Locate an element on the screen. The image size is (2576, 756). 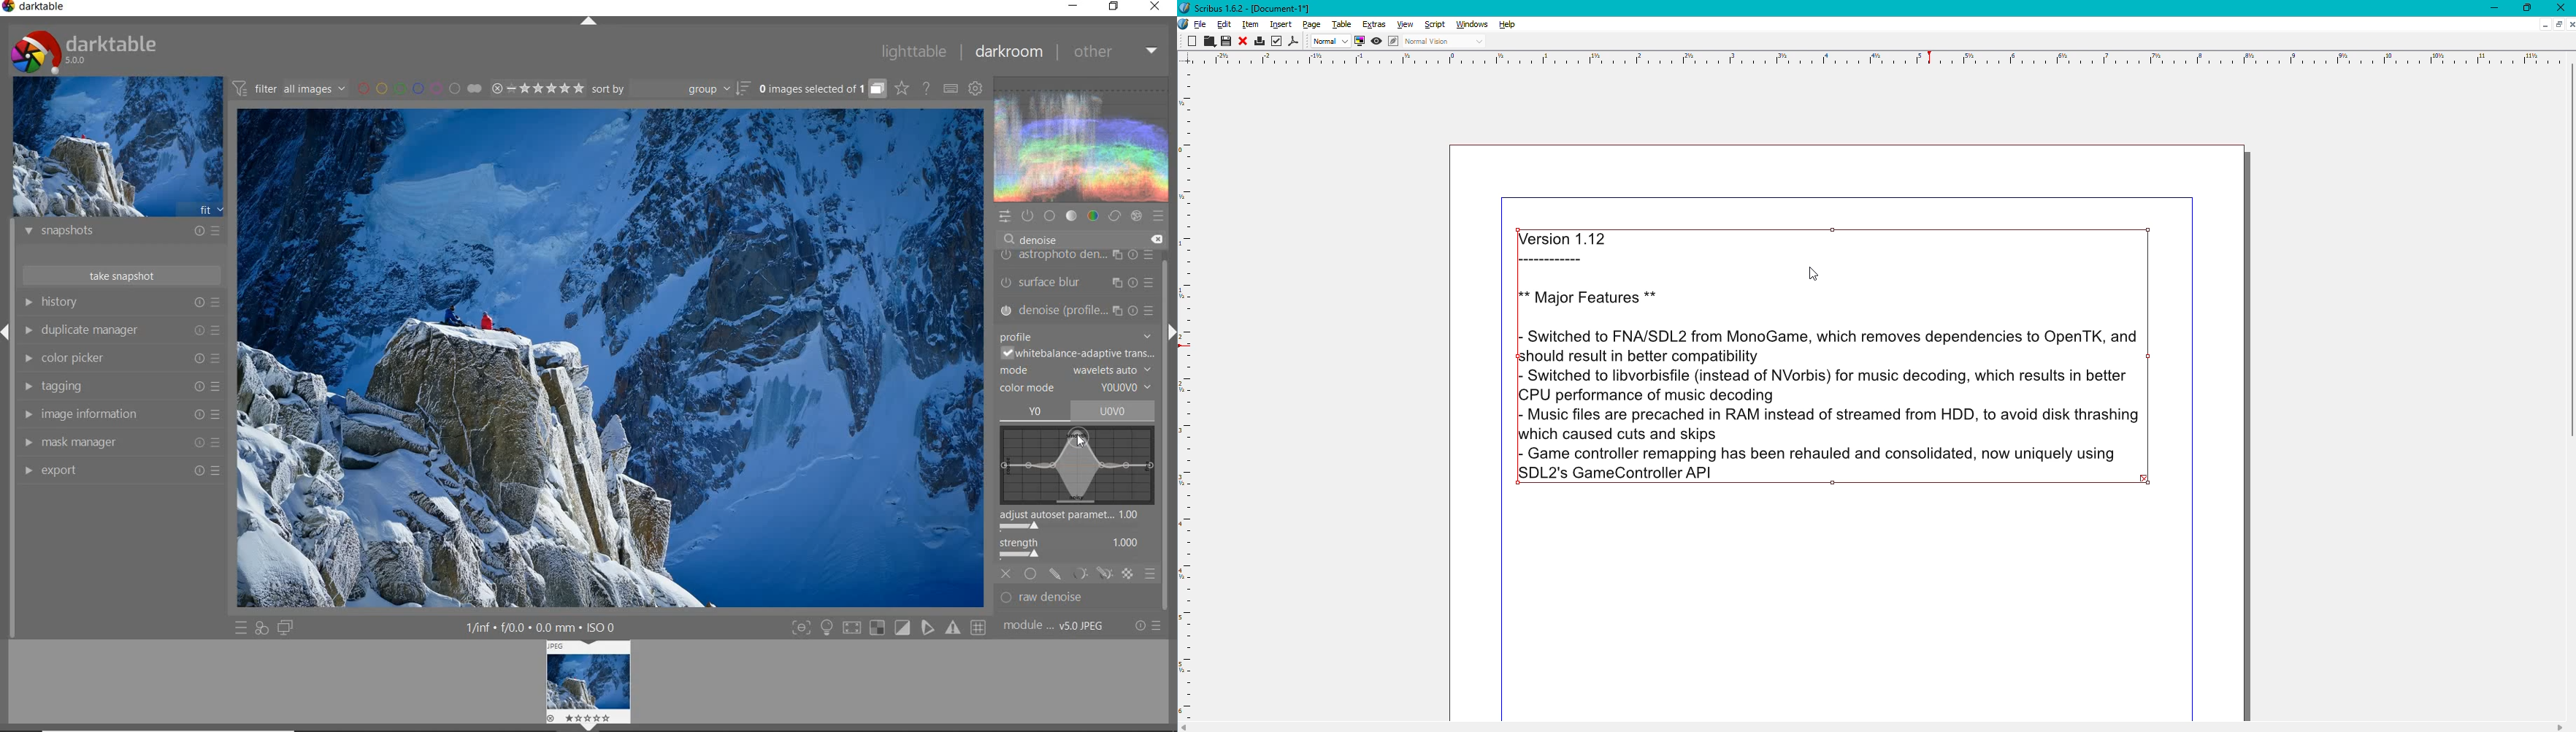
Sheet options is located at coordinates (2549, 23).